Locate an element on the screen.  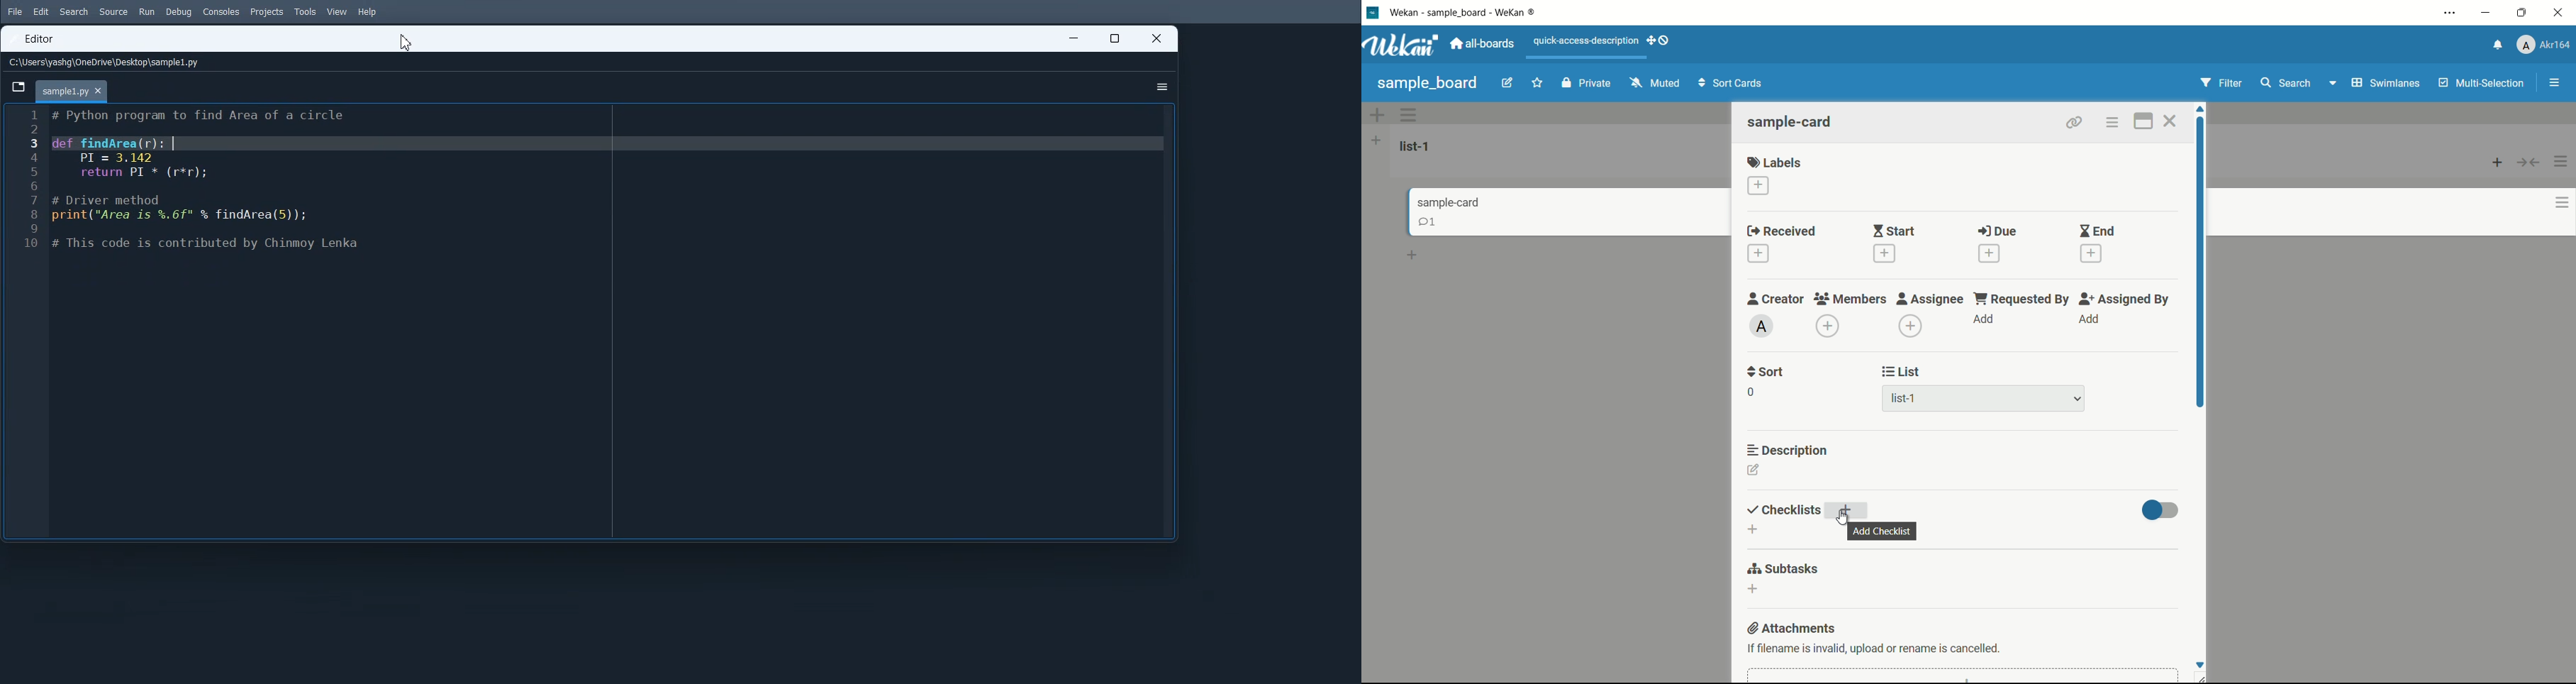
due is located at coordinates (1997, 232).